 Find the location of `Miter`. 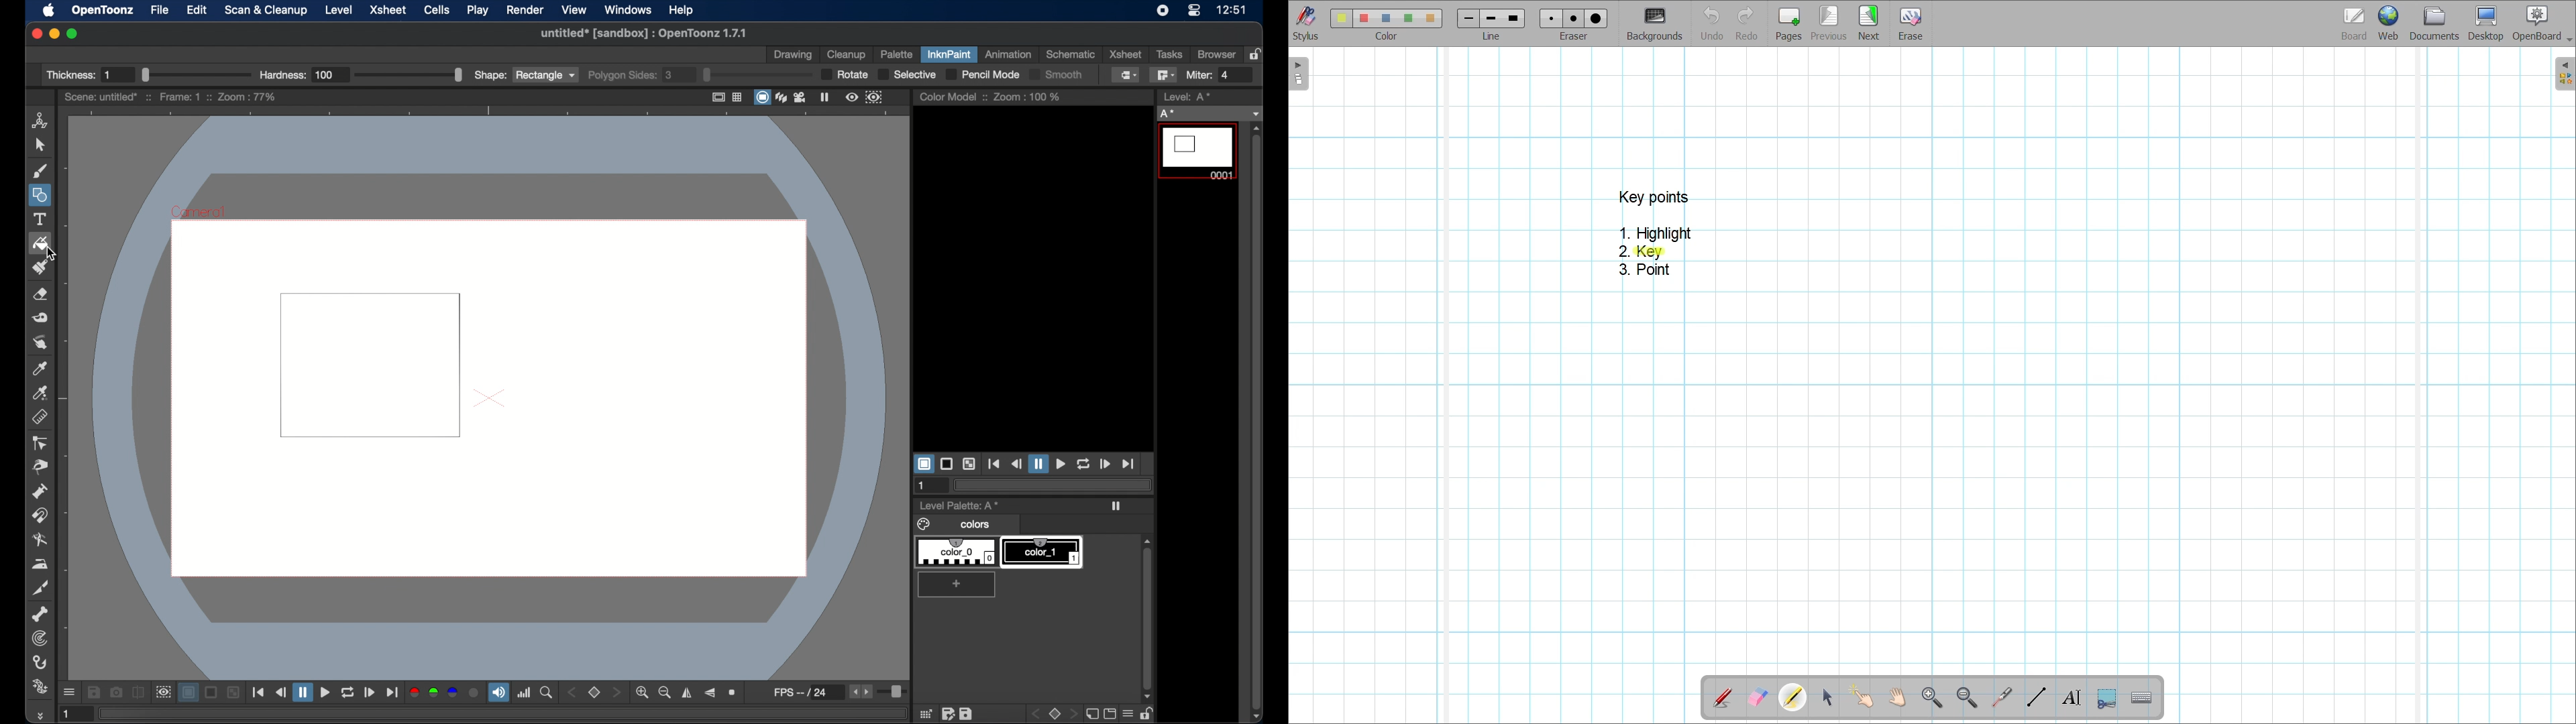

Miter is located at coordinates (1216, 75).